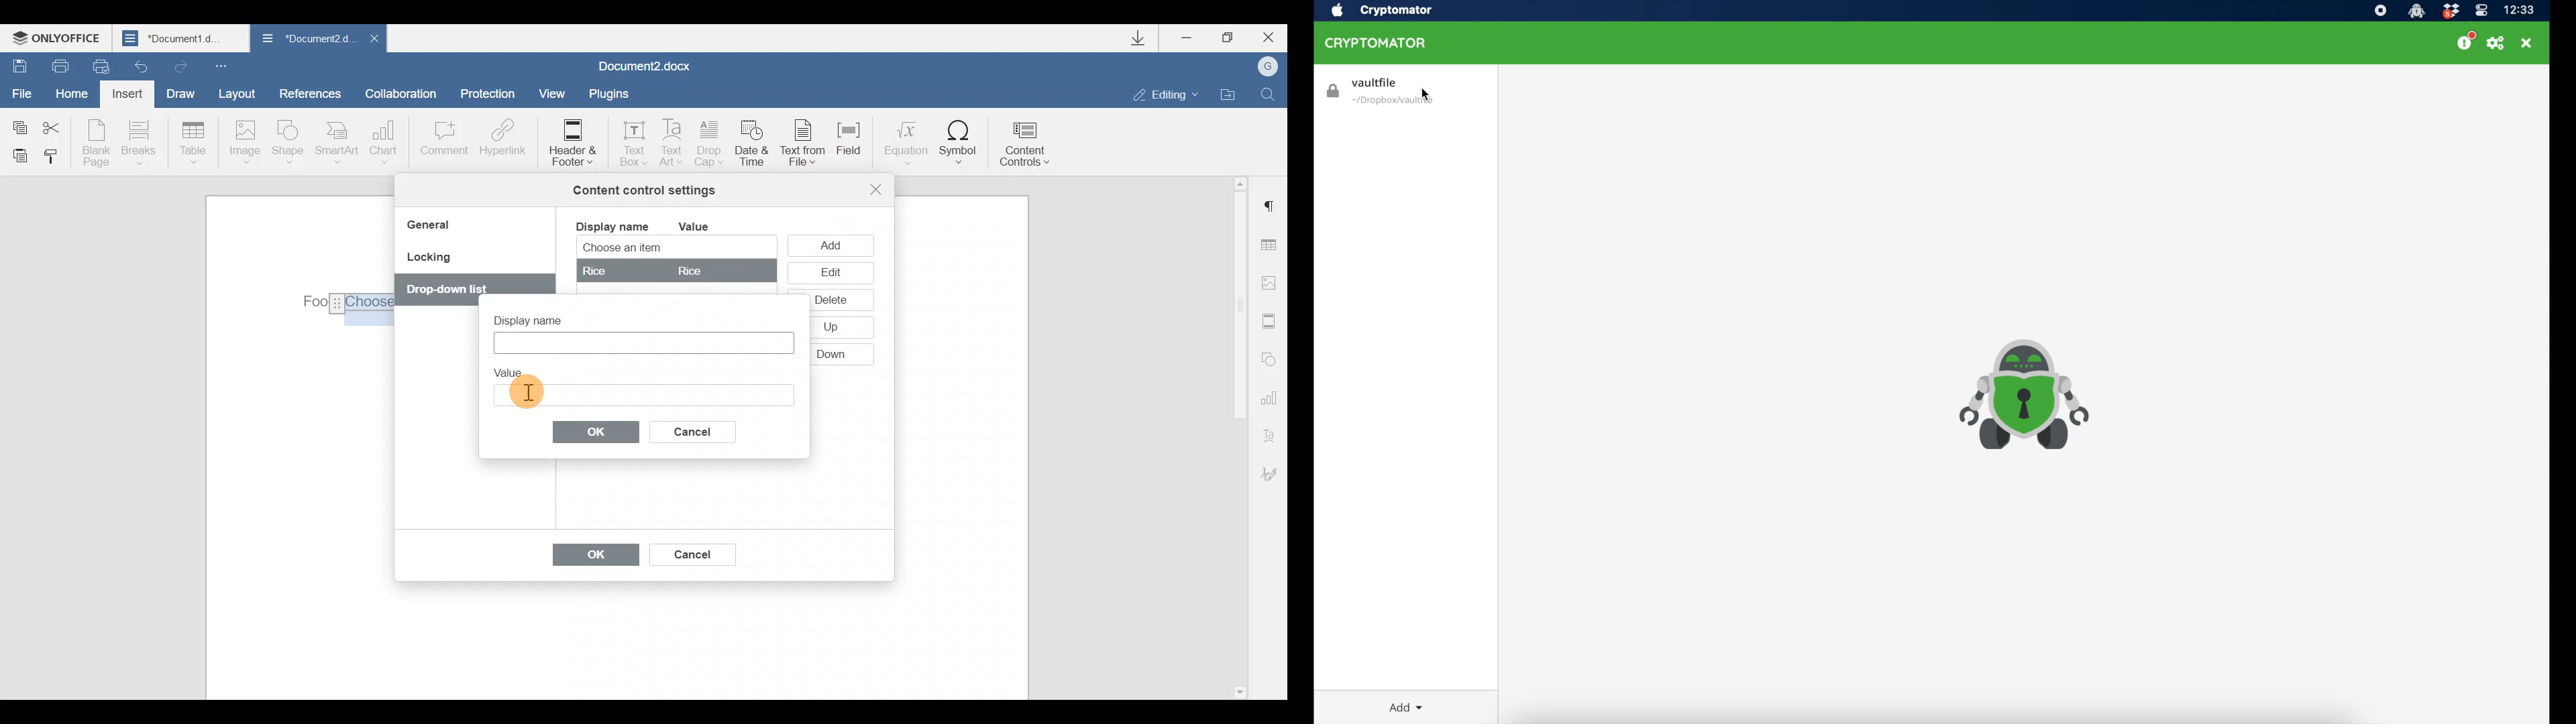 The width and height of the screenshot is (2576, 728). What do you see at coordinates (645, 64) in the screenshot?
I see `Document2.docx` at bounding box center [645, 64].